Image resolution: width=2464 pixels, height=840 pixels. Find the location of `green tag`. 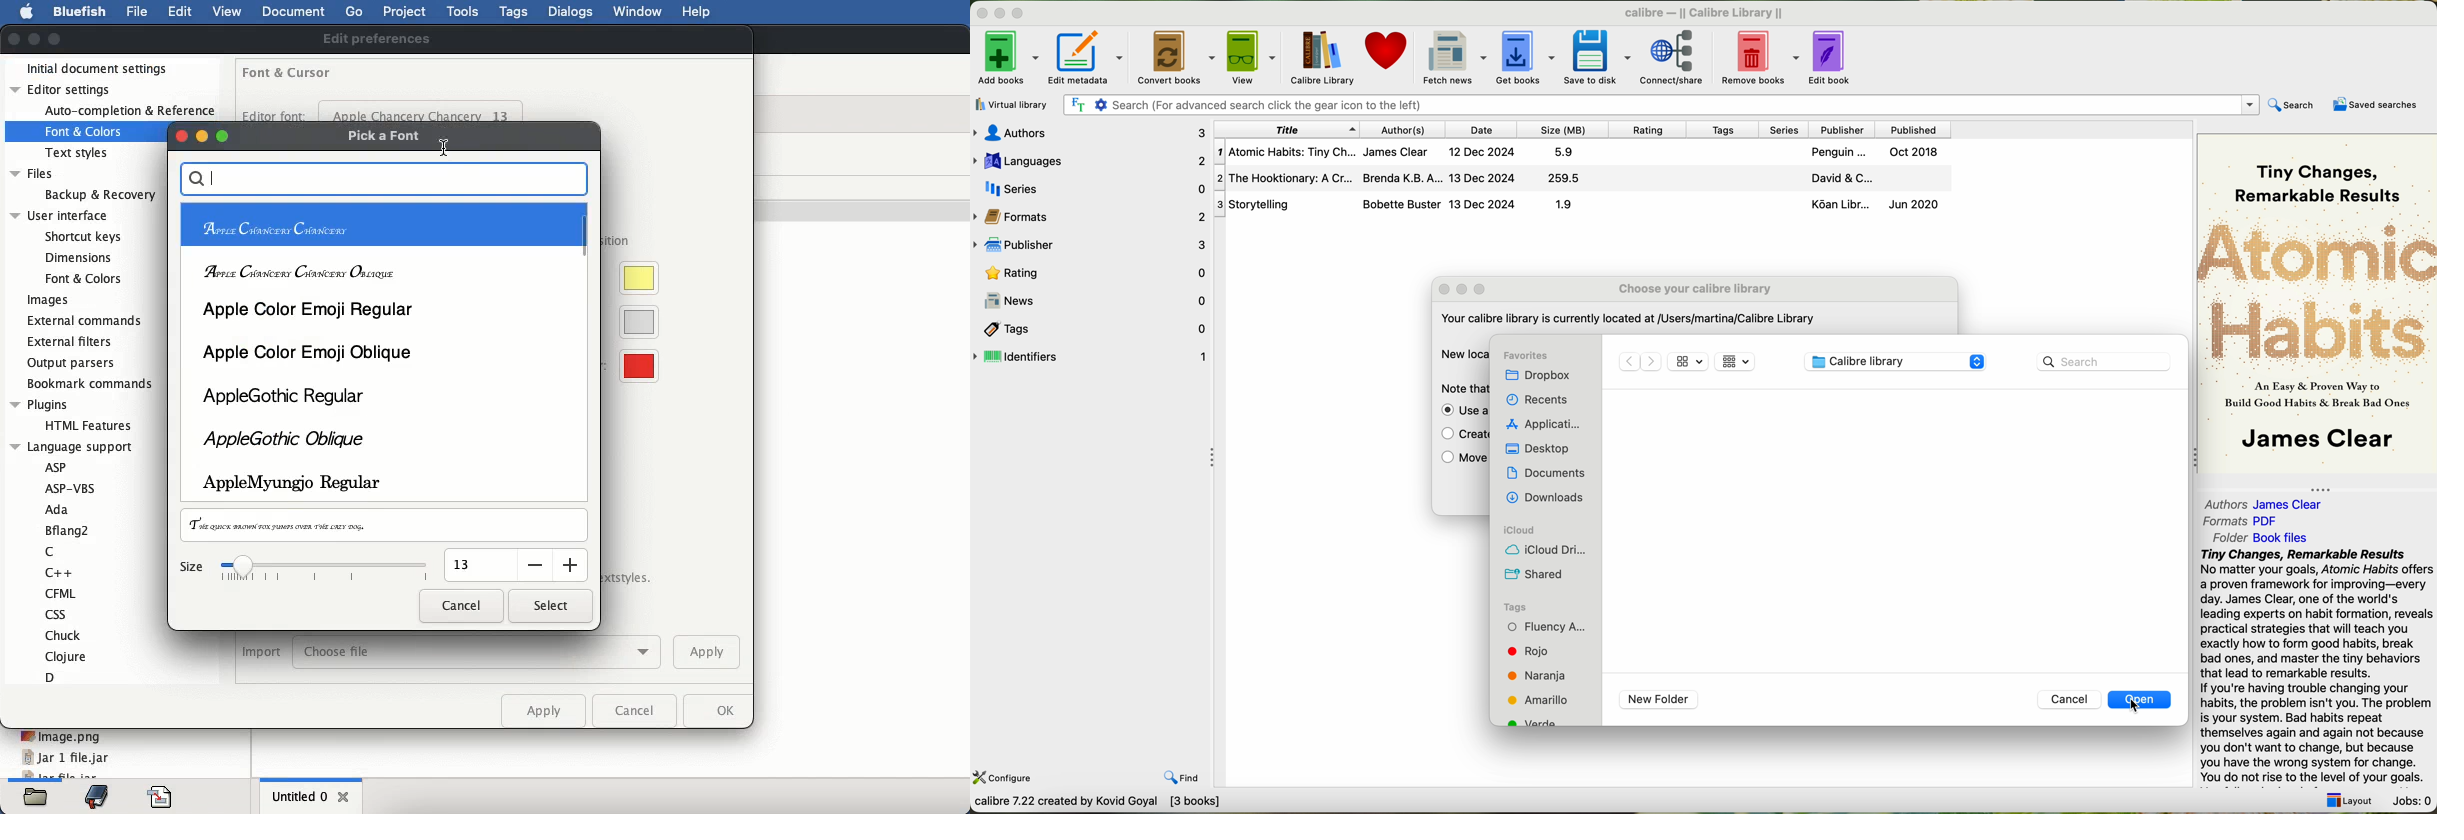

green tag is located at coordinates (1536, 721).